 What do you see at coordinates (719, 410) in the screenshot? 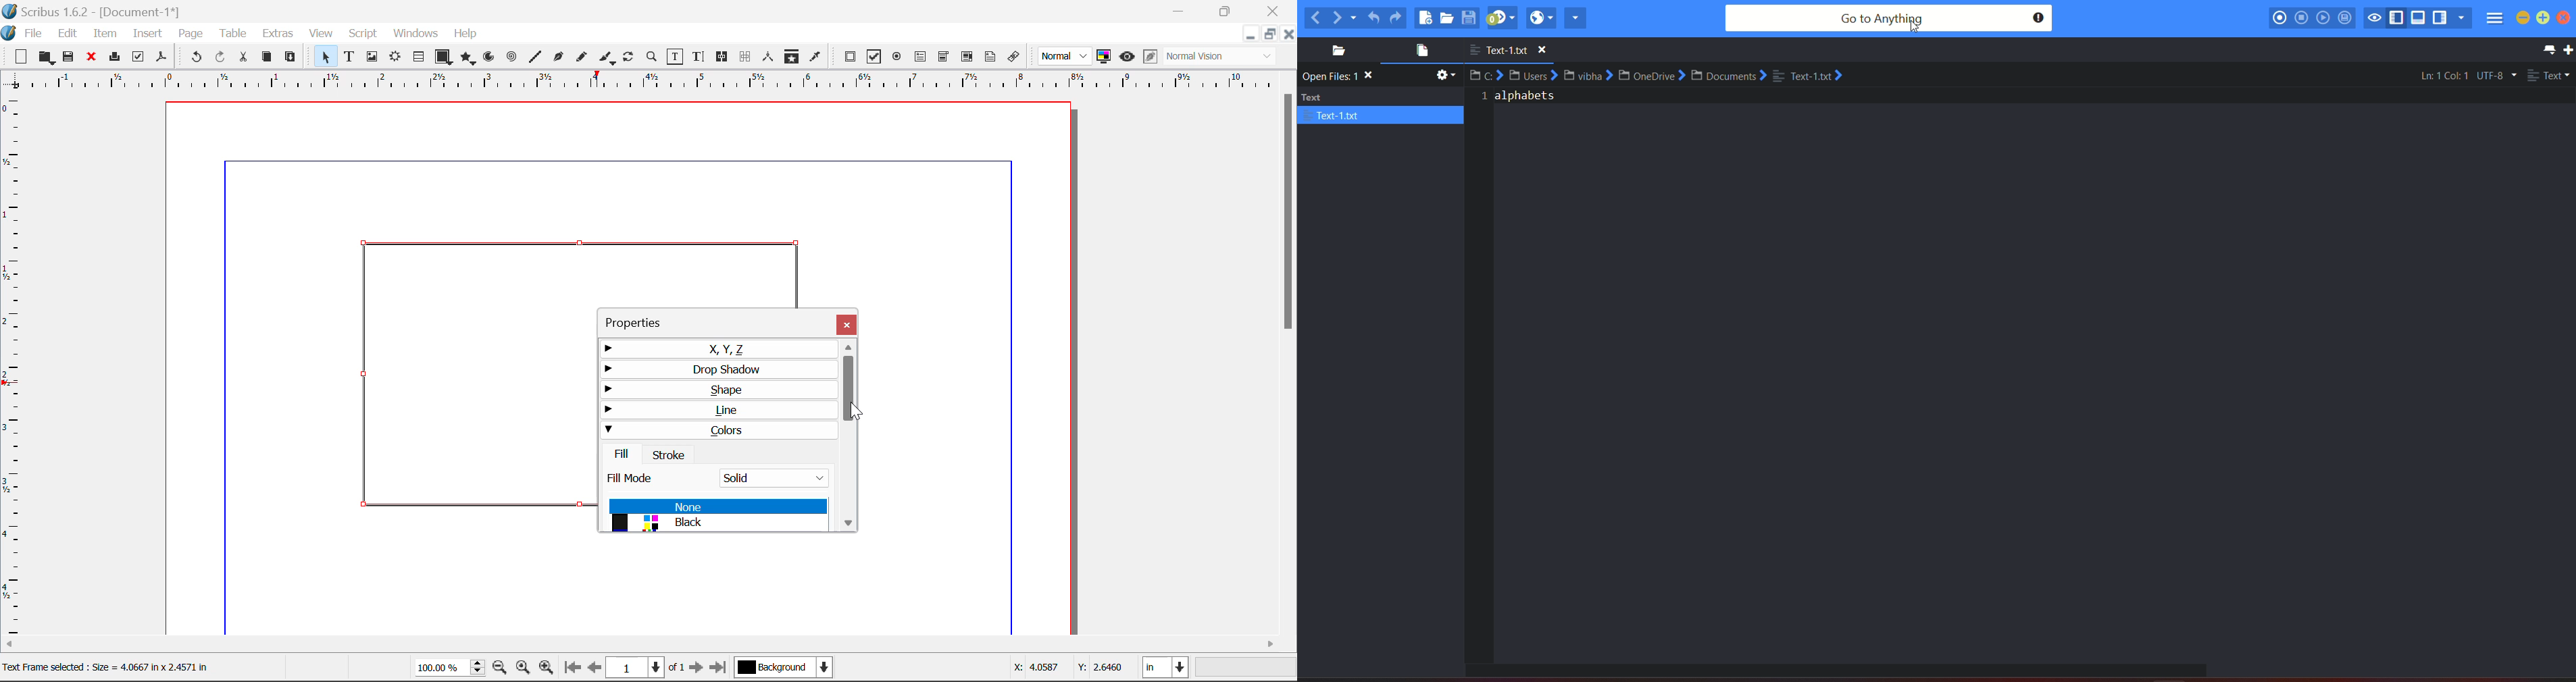
I see `Line` at bounding box center [719, 410].